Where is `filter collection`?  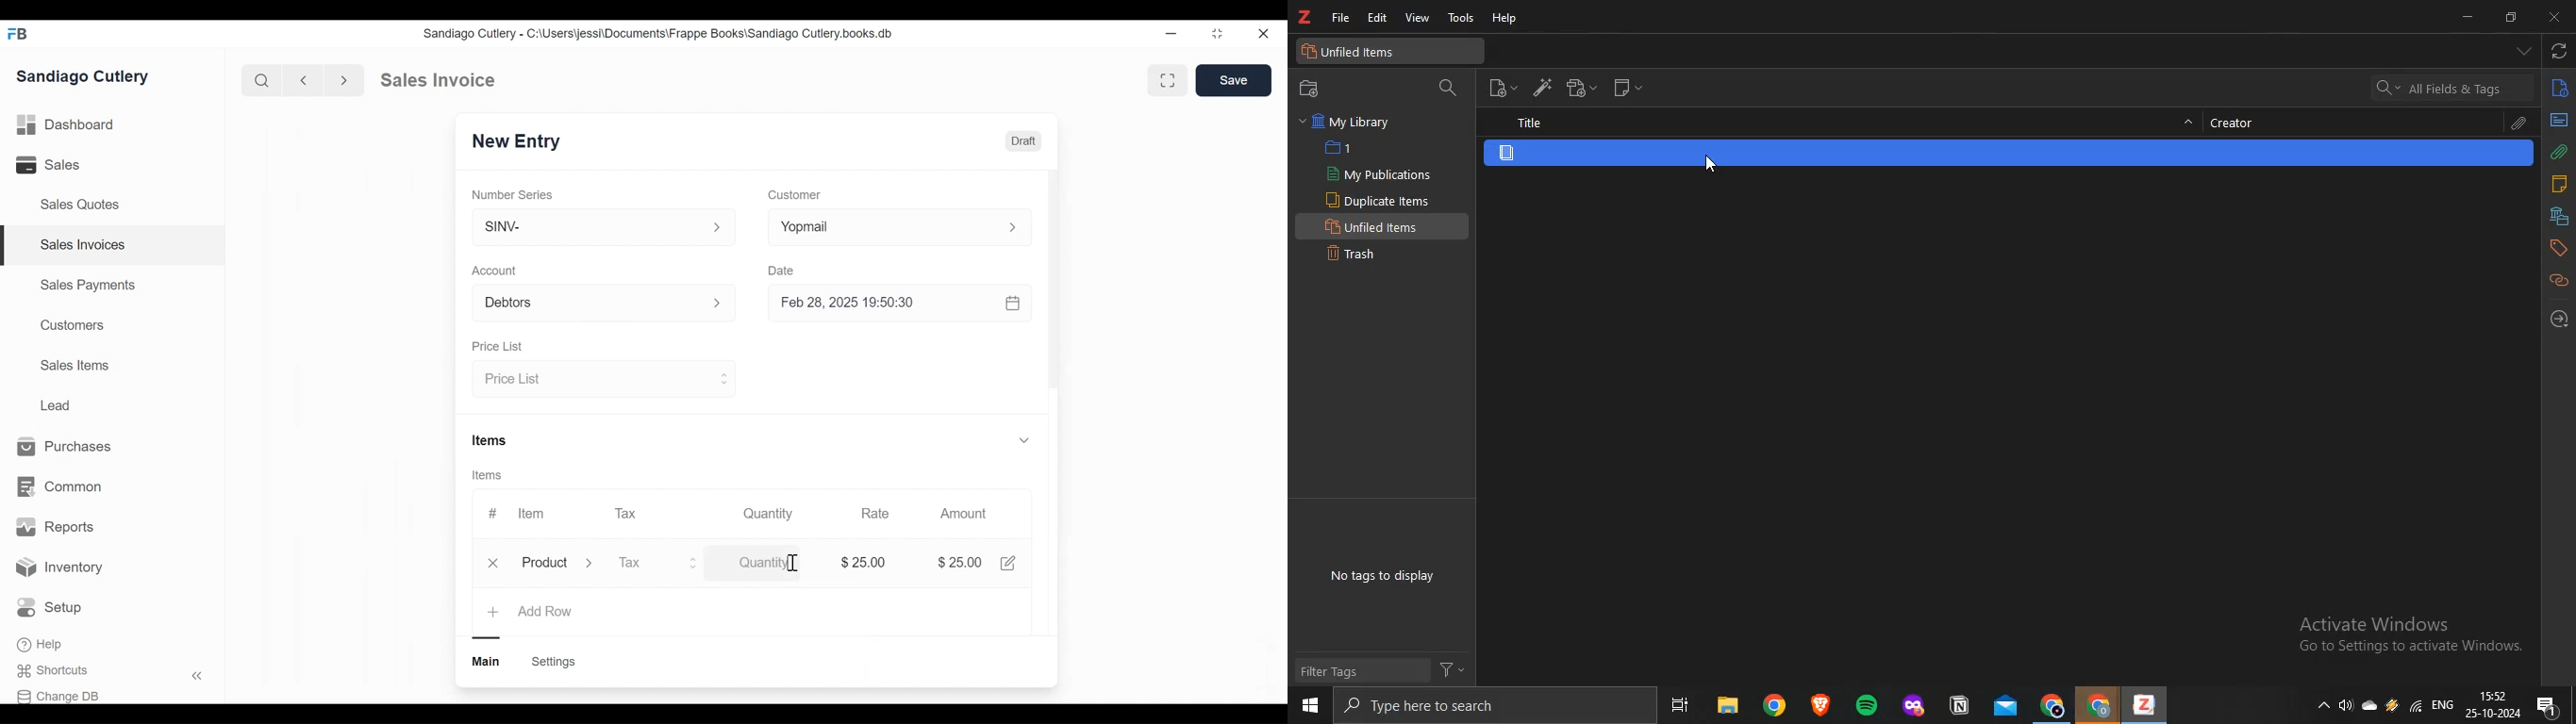
filter collection is located at coordinates (1450, 89).